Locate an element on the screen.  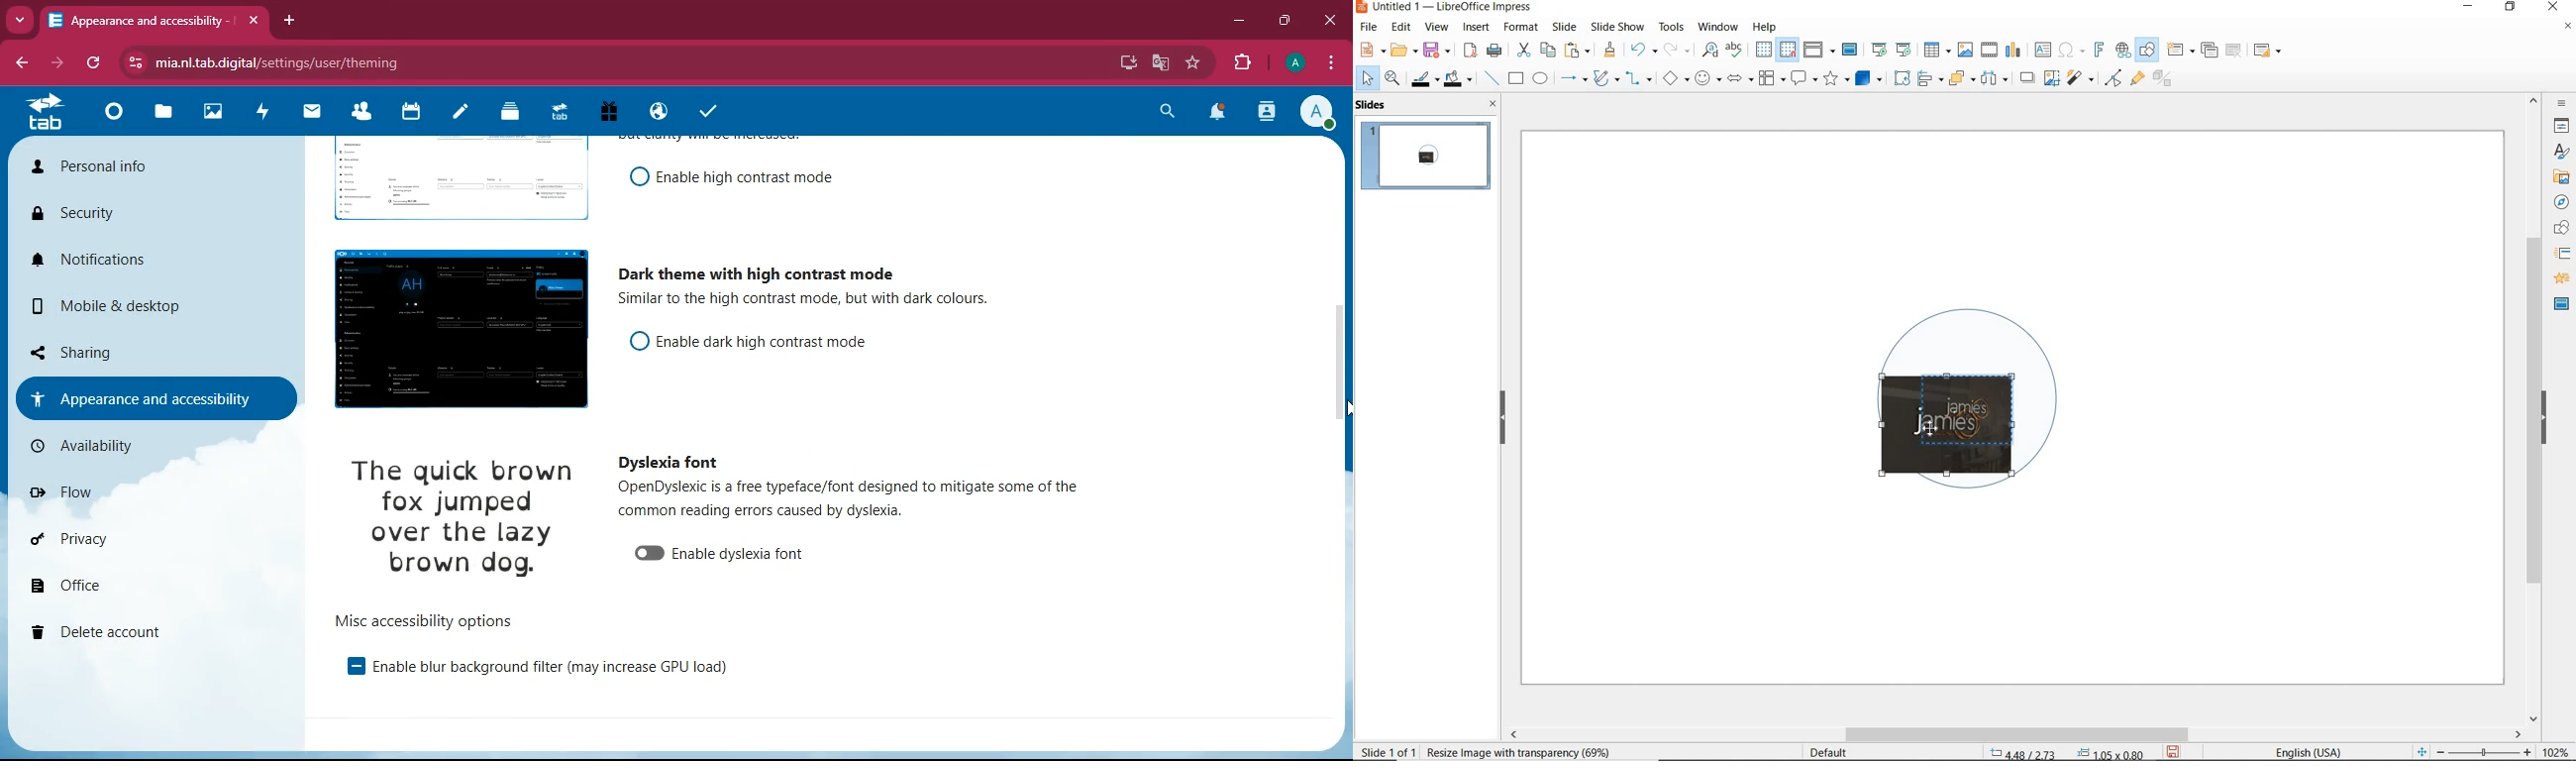
tab is located at coordinates (49, 111).